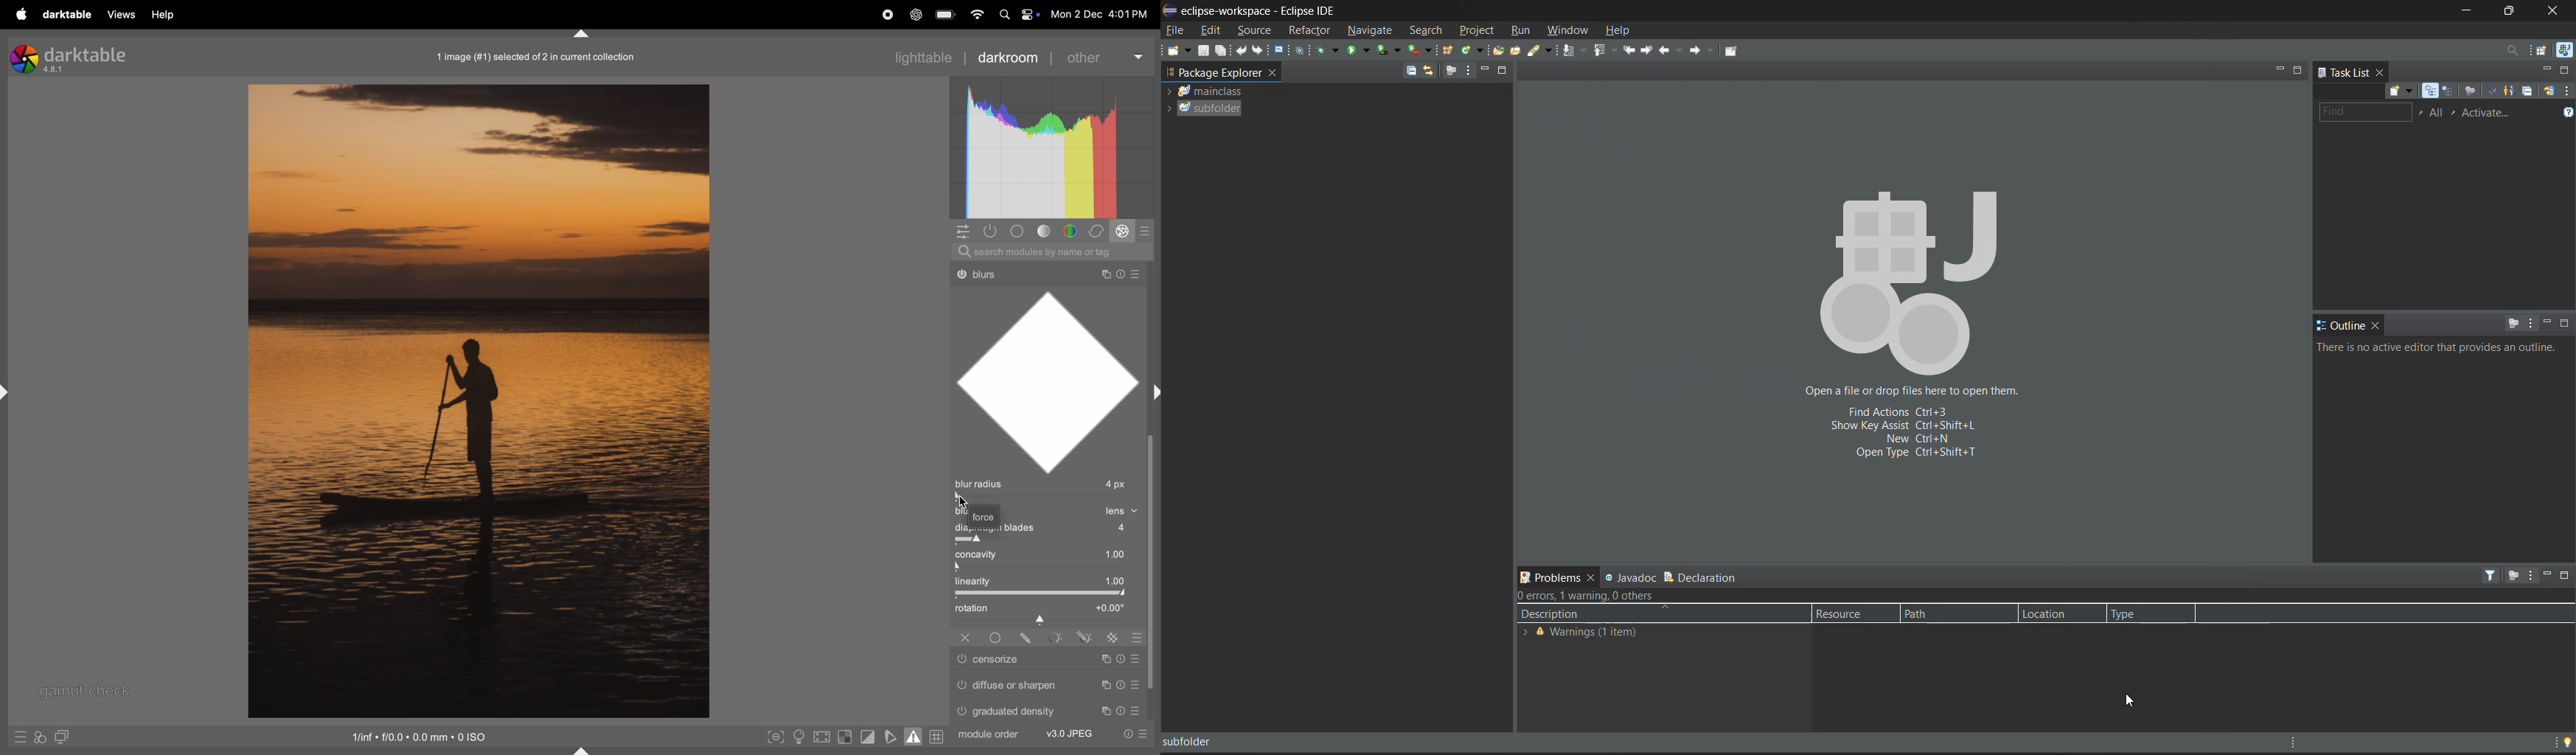 The image size is (2576, 756). Describe the element at coordinates (1086, 637) in the screenshot. I see `` at that location.